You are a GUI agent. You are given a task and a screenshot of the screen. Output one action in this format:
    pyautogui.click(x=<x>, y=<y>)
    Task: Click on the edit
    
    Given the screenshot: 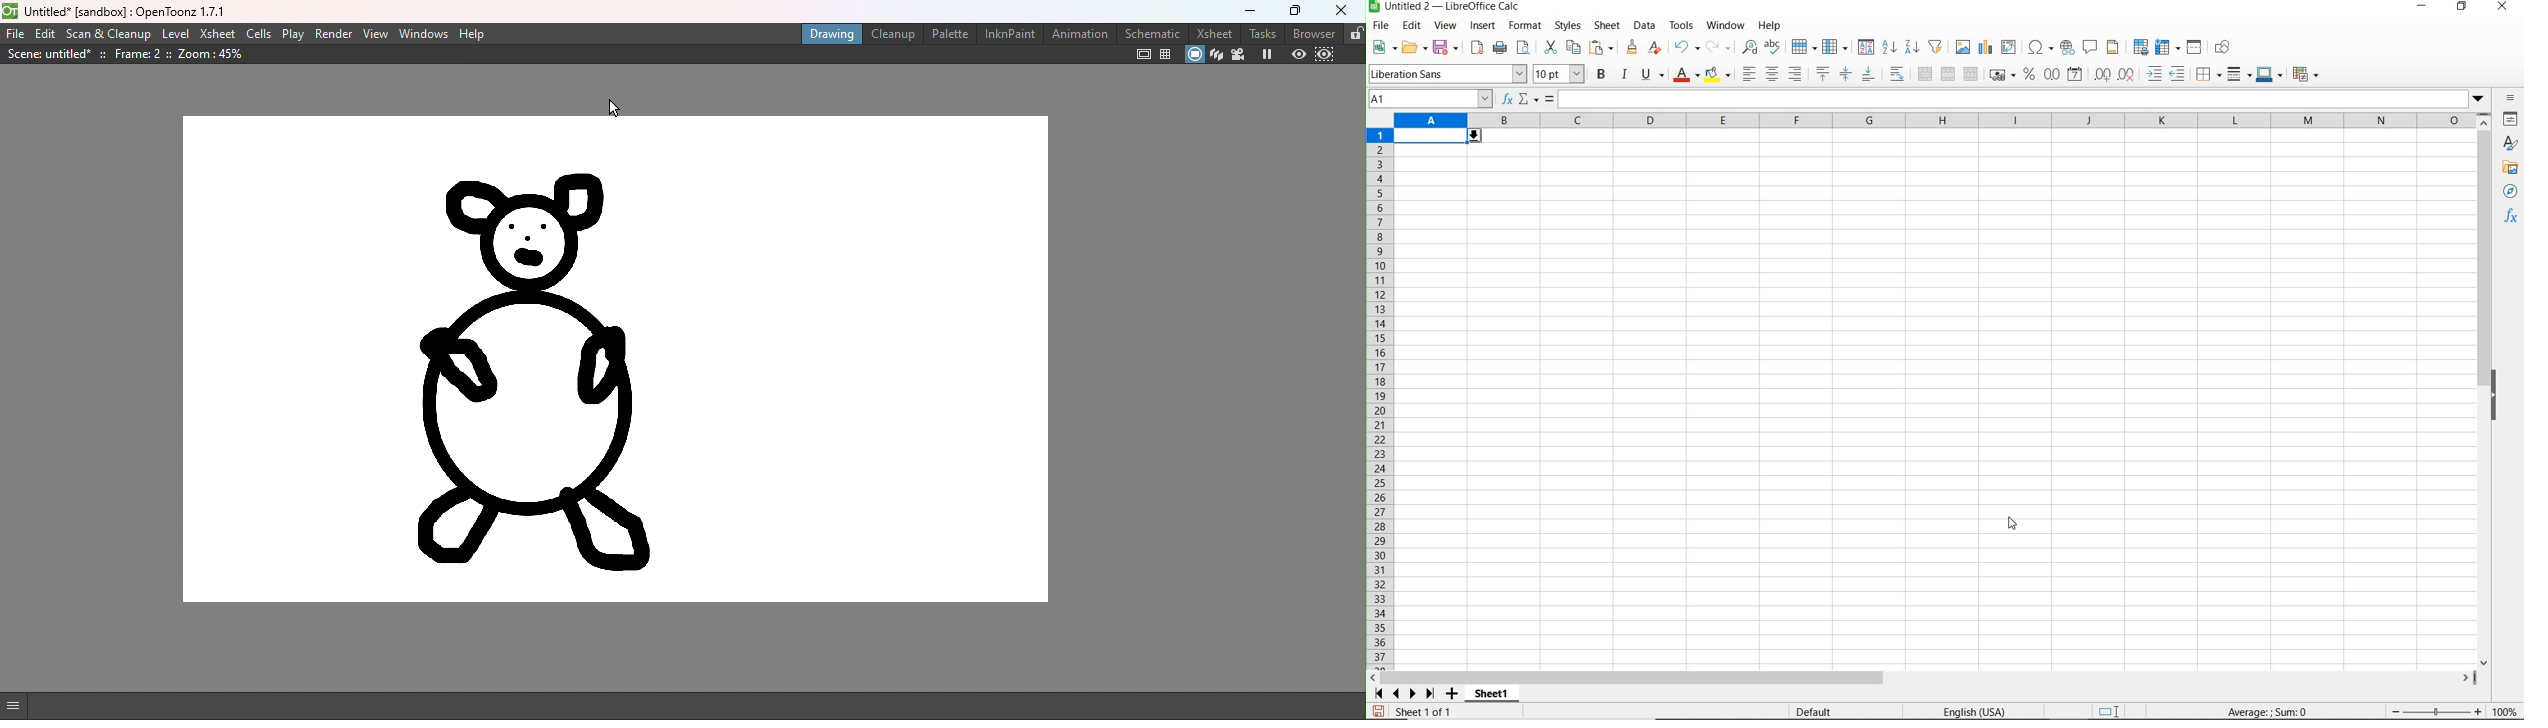 What is the action you would take?
    pyautogui.click(x=1412, y=28)
    